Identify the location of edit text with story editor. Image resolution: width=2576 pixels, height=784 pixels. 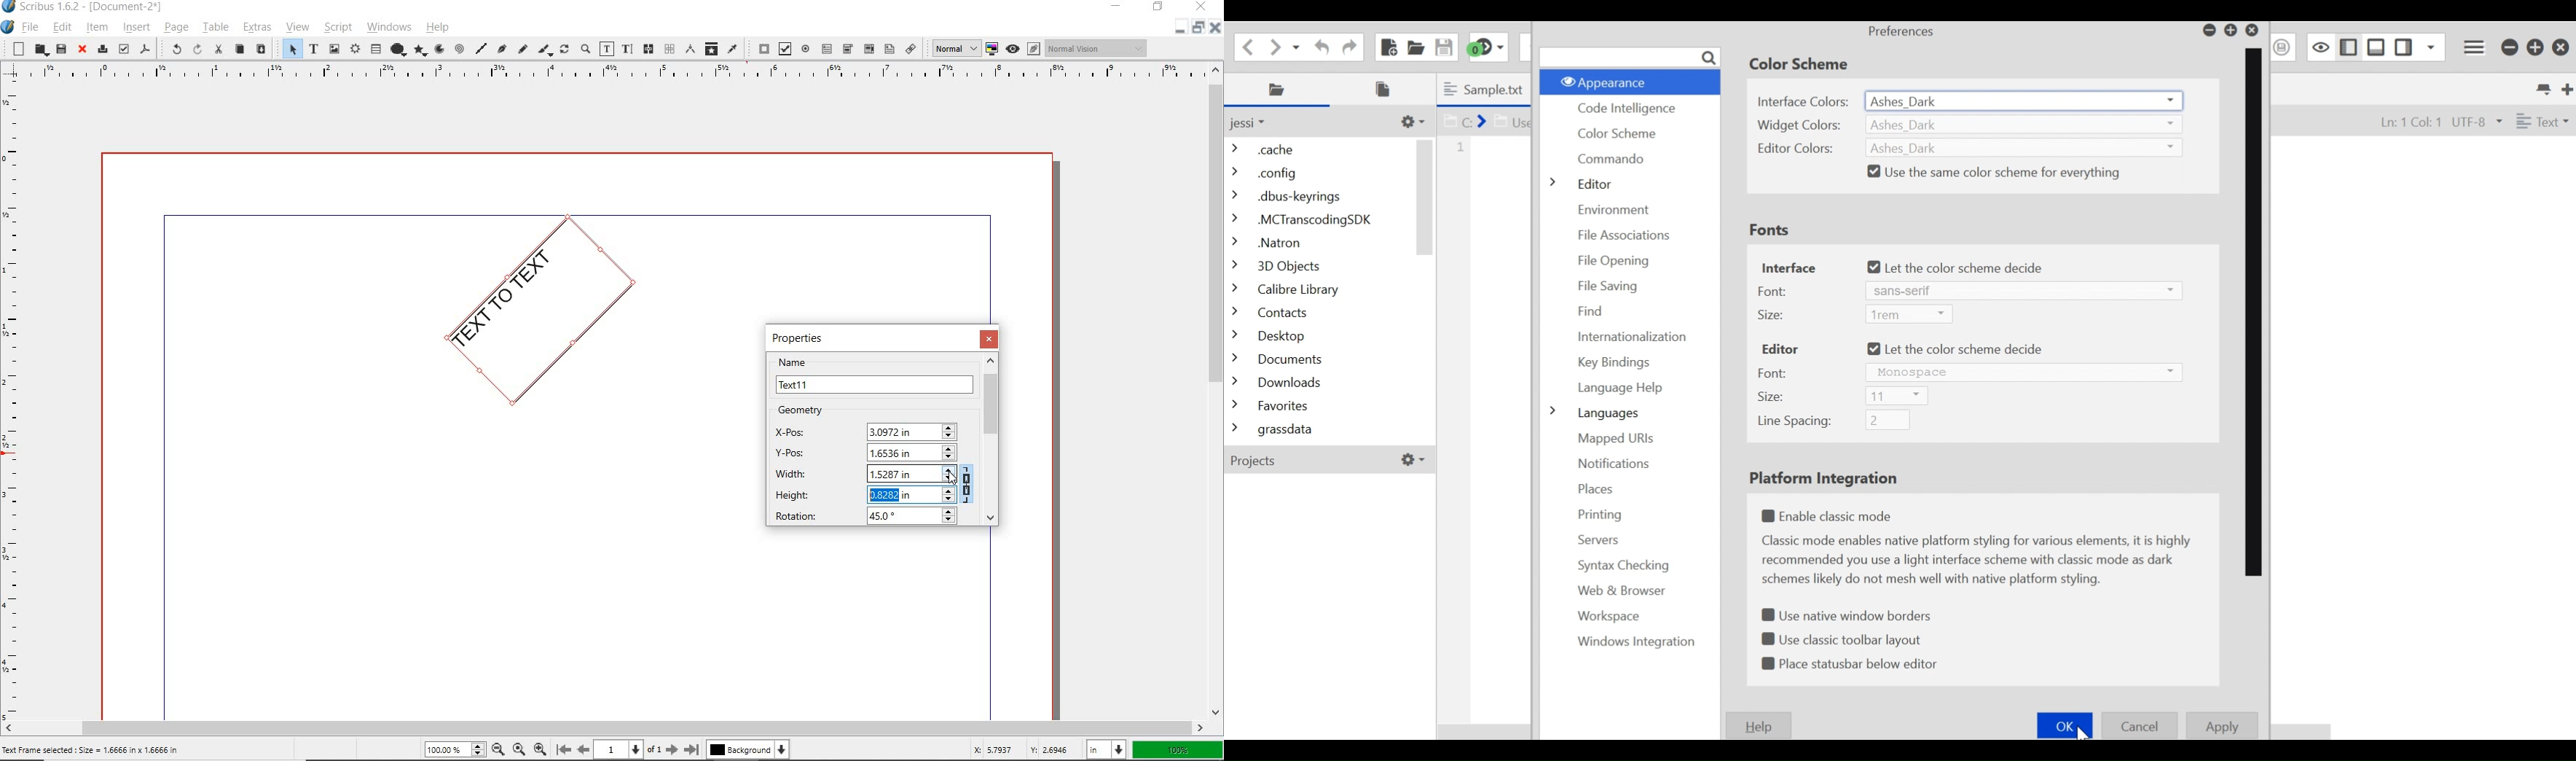
(627, 48).